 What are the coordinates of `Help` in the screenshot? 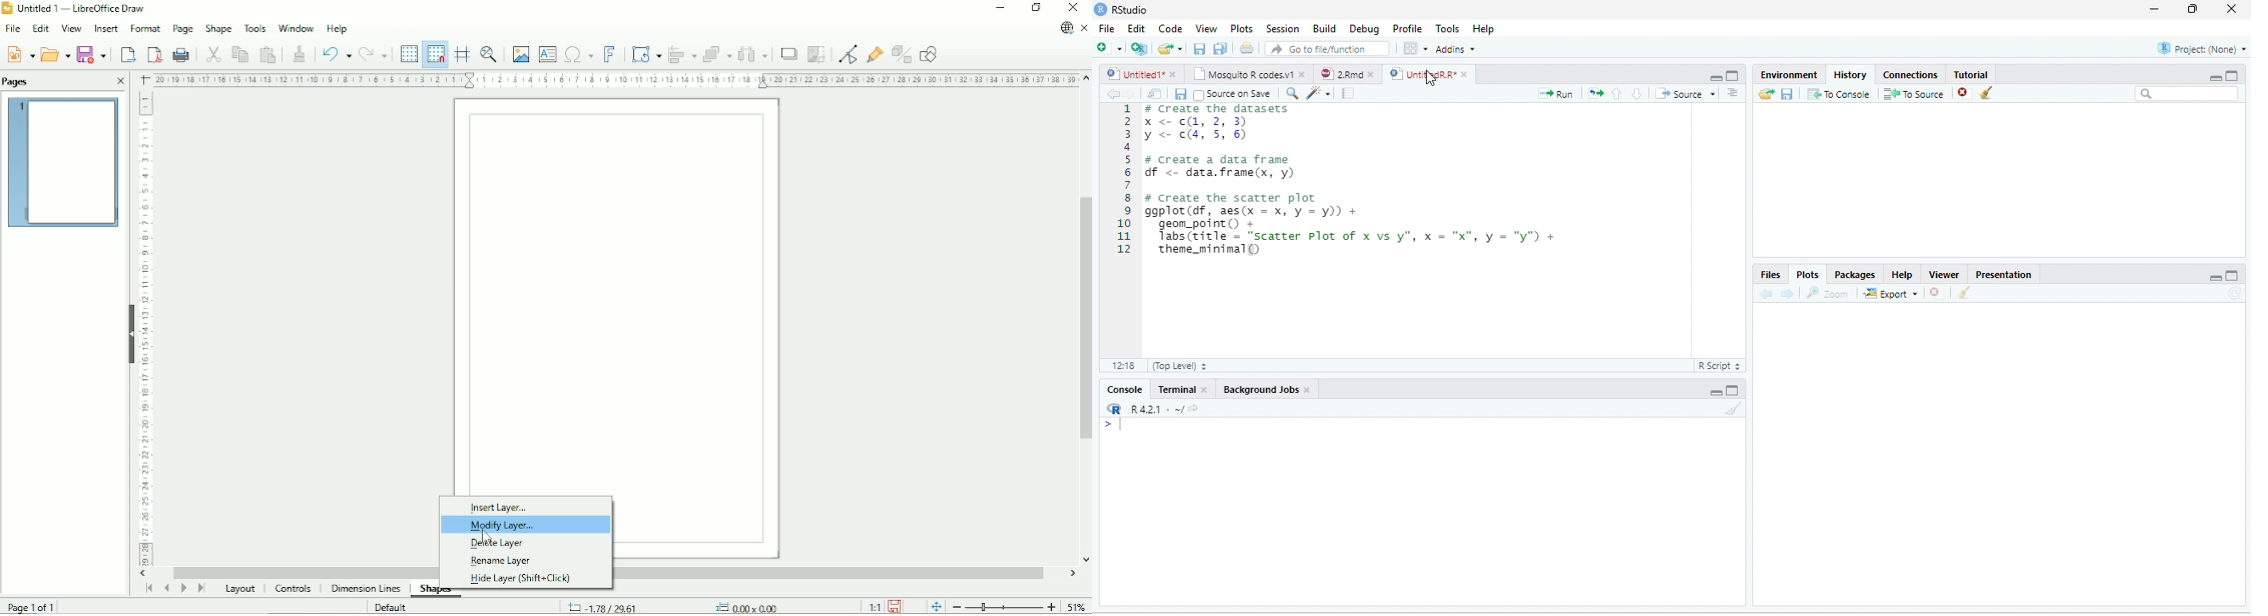 It's located at (1902, 274).